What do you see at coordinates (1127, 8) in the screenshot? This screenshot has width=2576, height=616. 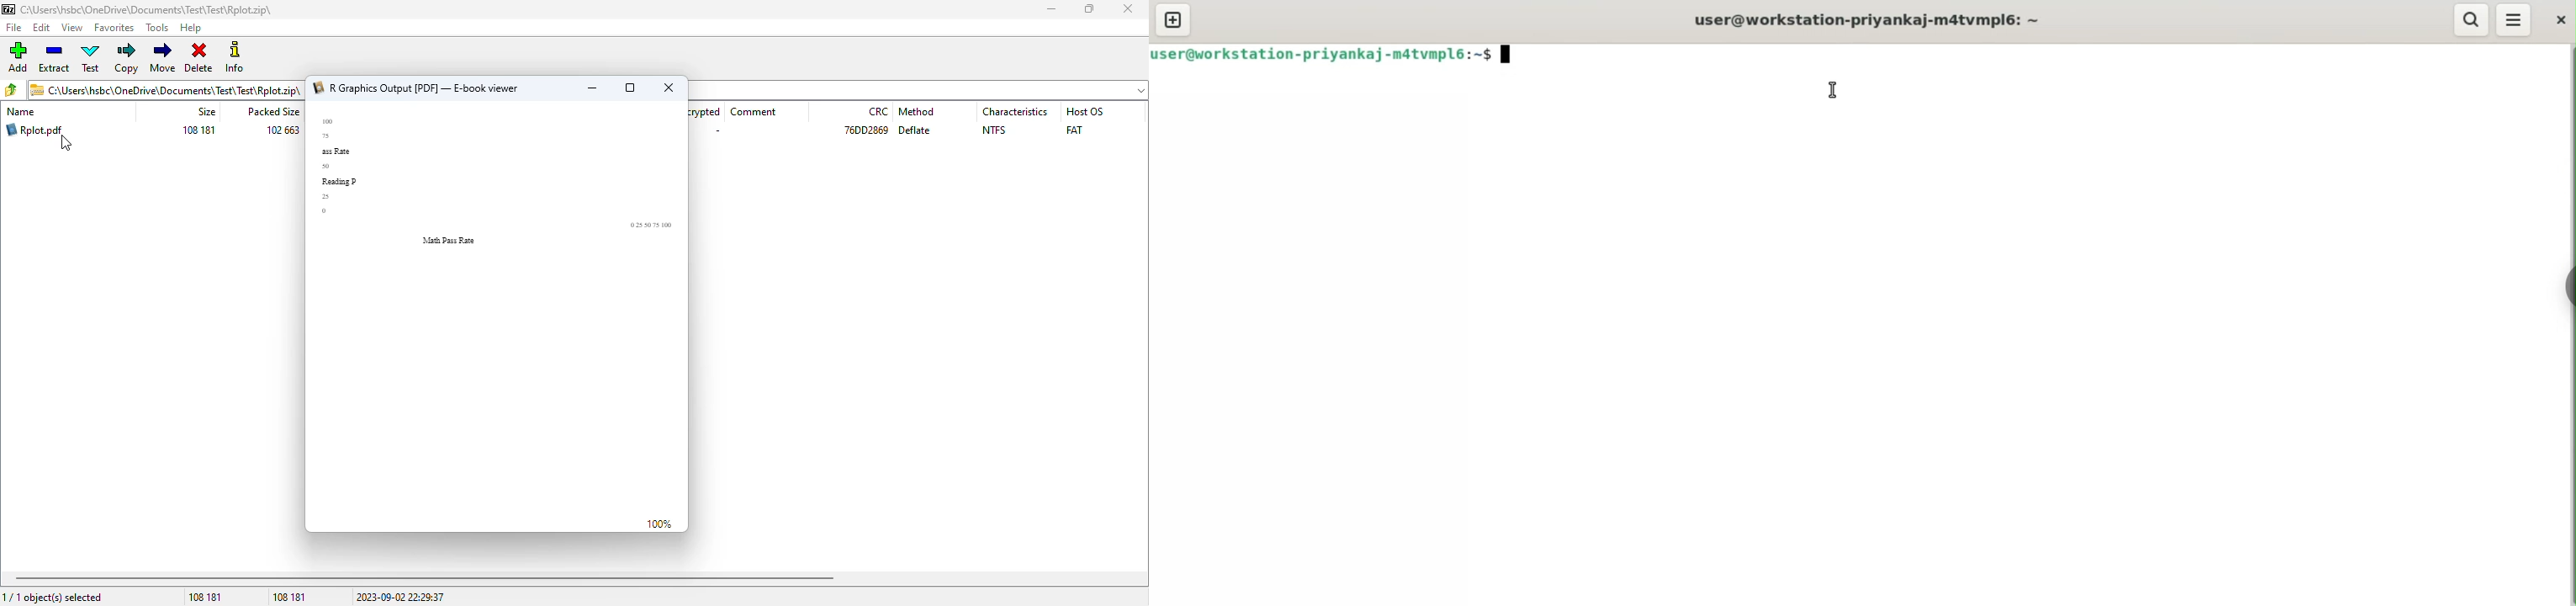 I see `close` at bounding box center [1127, 8].